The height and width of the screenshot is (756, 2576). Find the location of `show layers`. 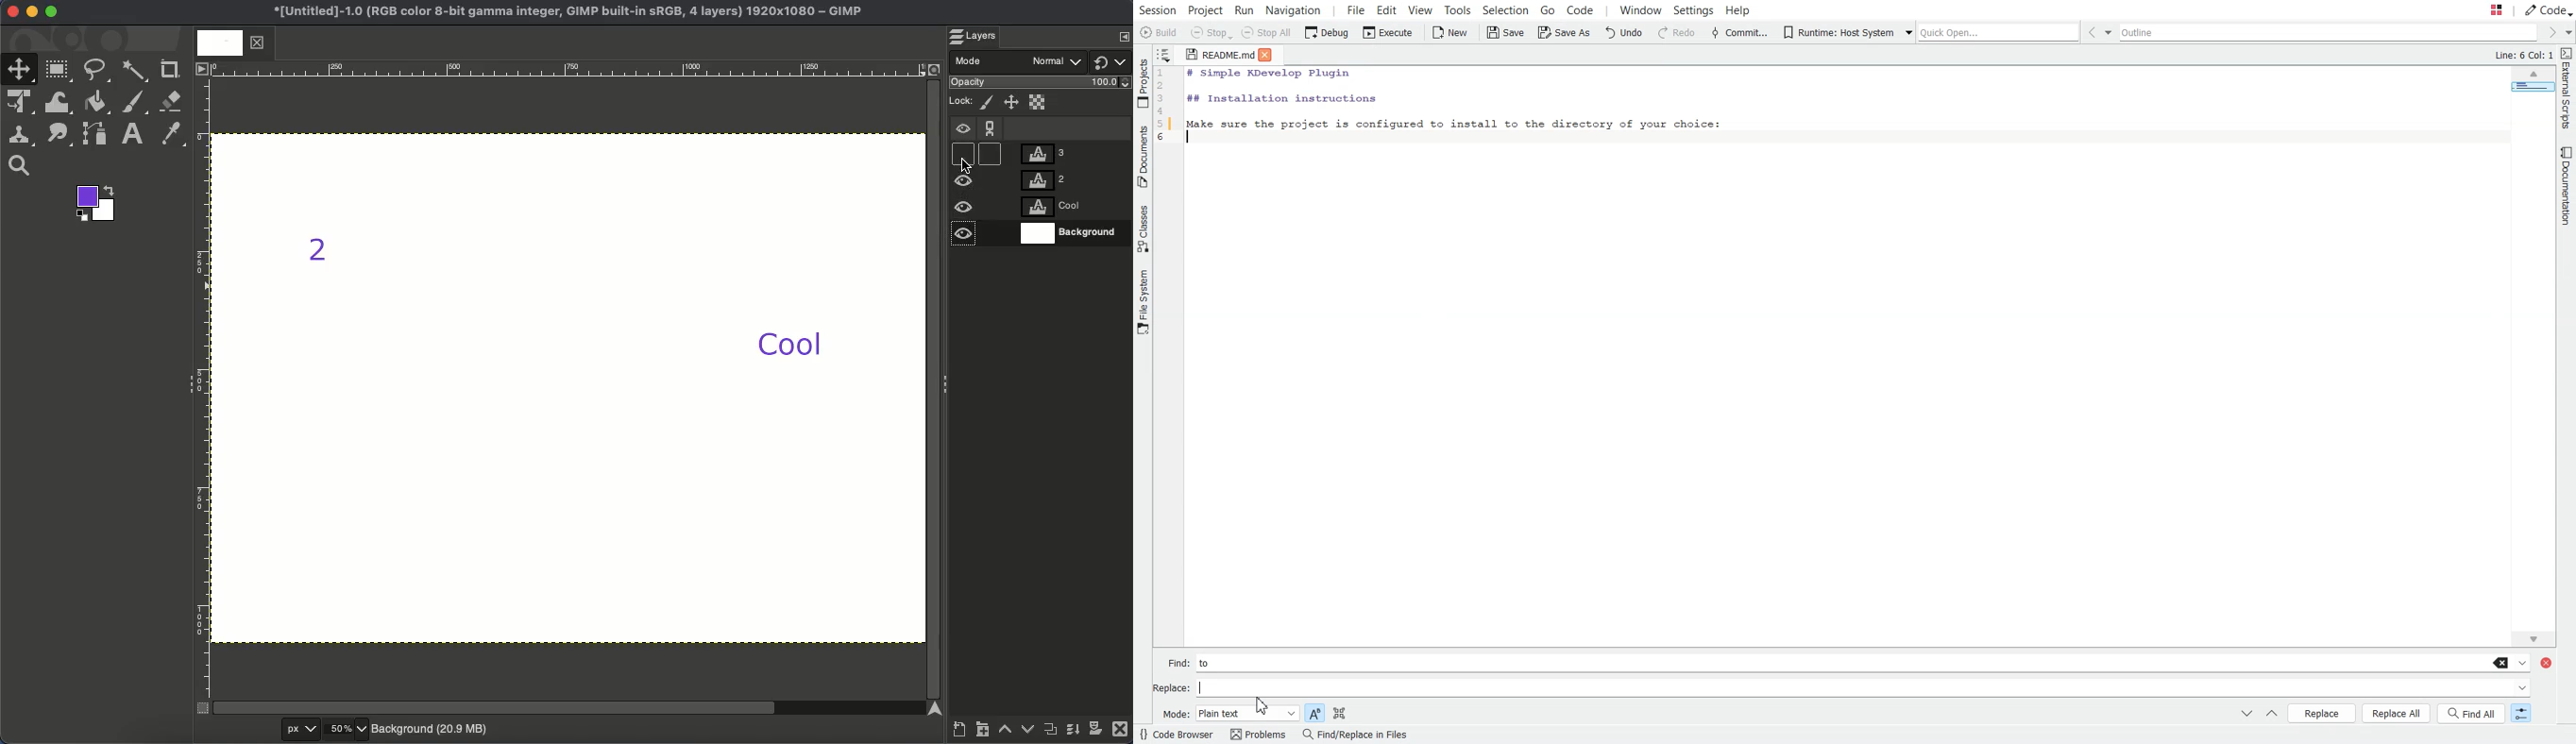

show layers is located at coordinates (1117, 35).